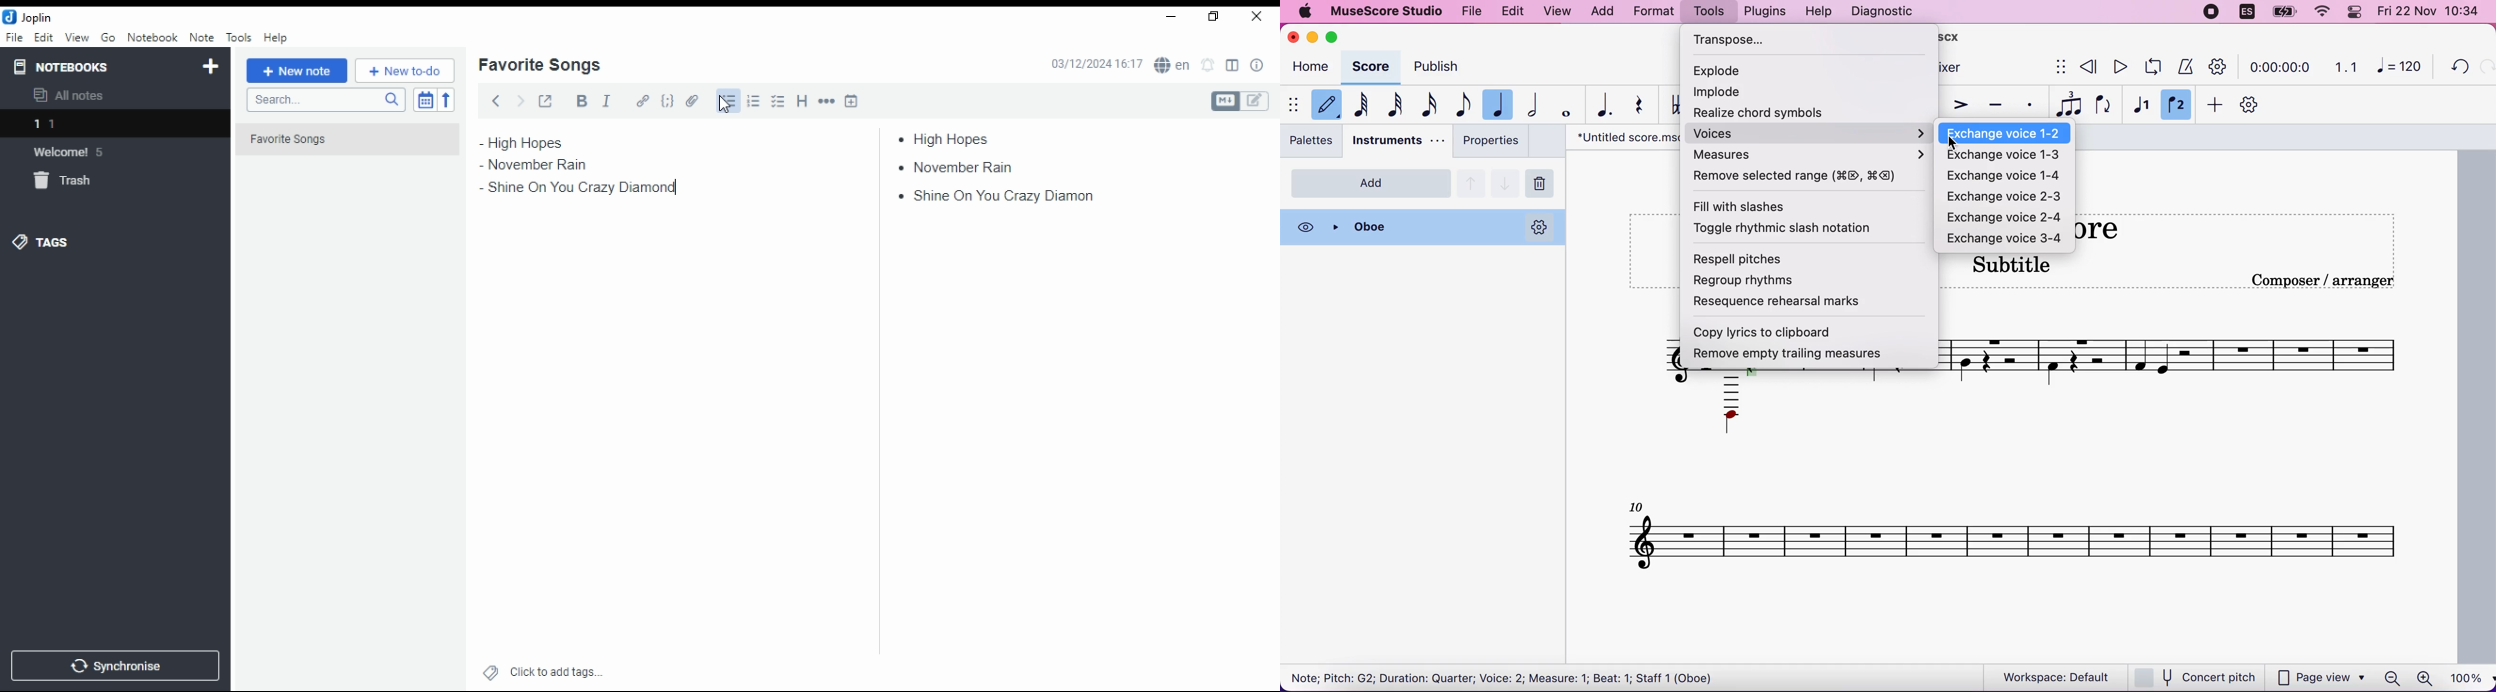  Describe the element at coordinates (1327, 103) in the screenshot. I see `default` at that location.